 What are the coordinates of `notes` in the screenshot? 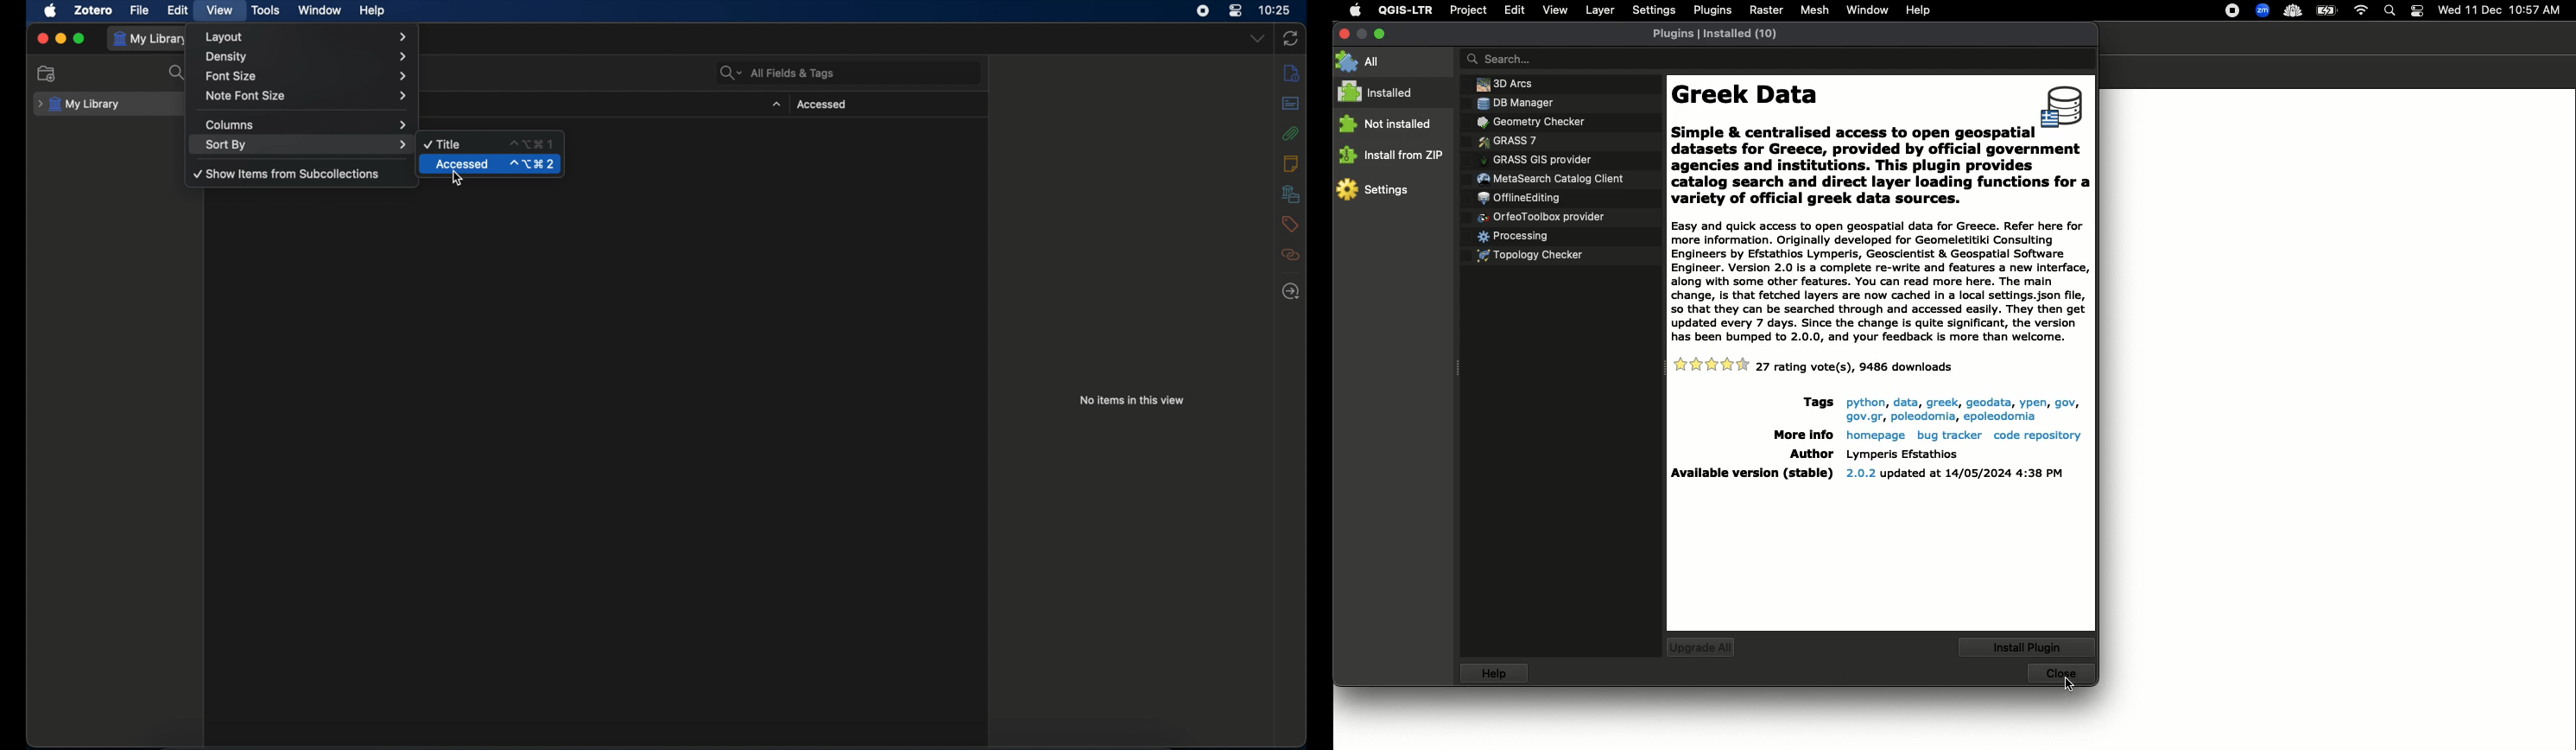 It's located at (1292, 72).